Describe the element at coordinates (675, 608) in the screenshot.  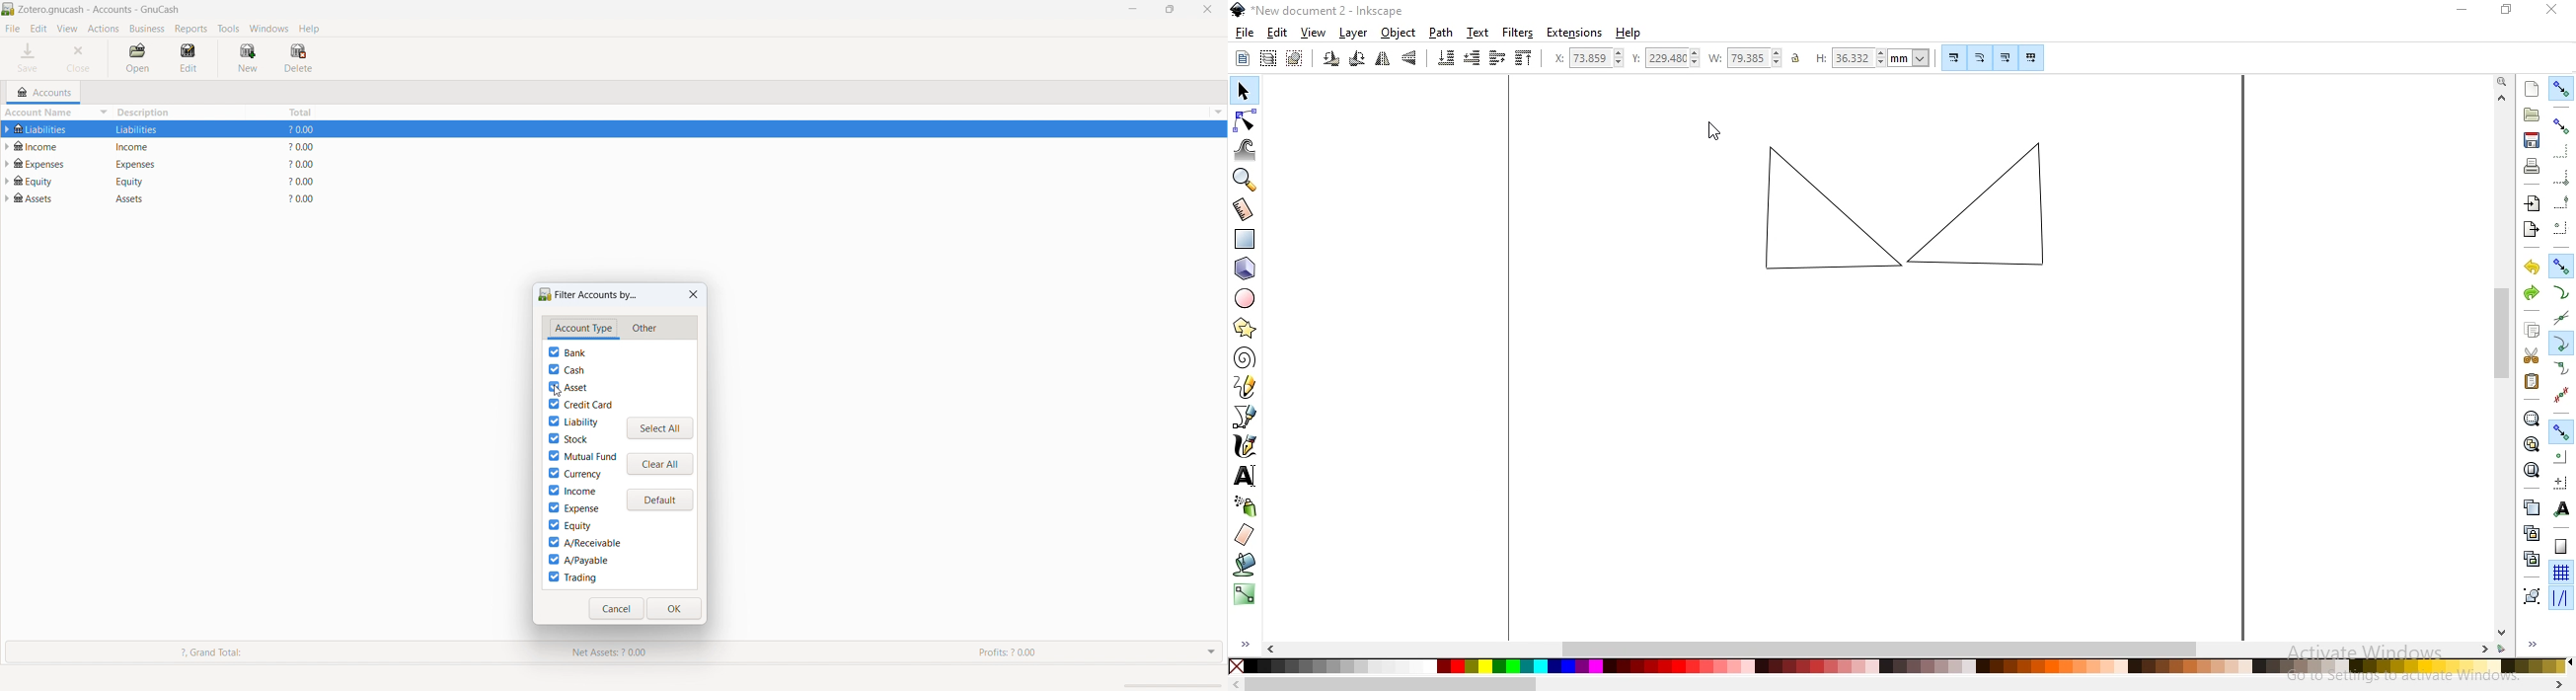
I see `ok` at that location.